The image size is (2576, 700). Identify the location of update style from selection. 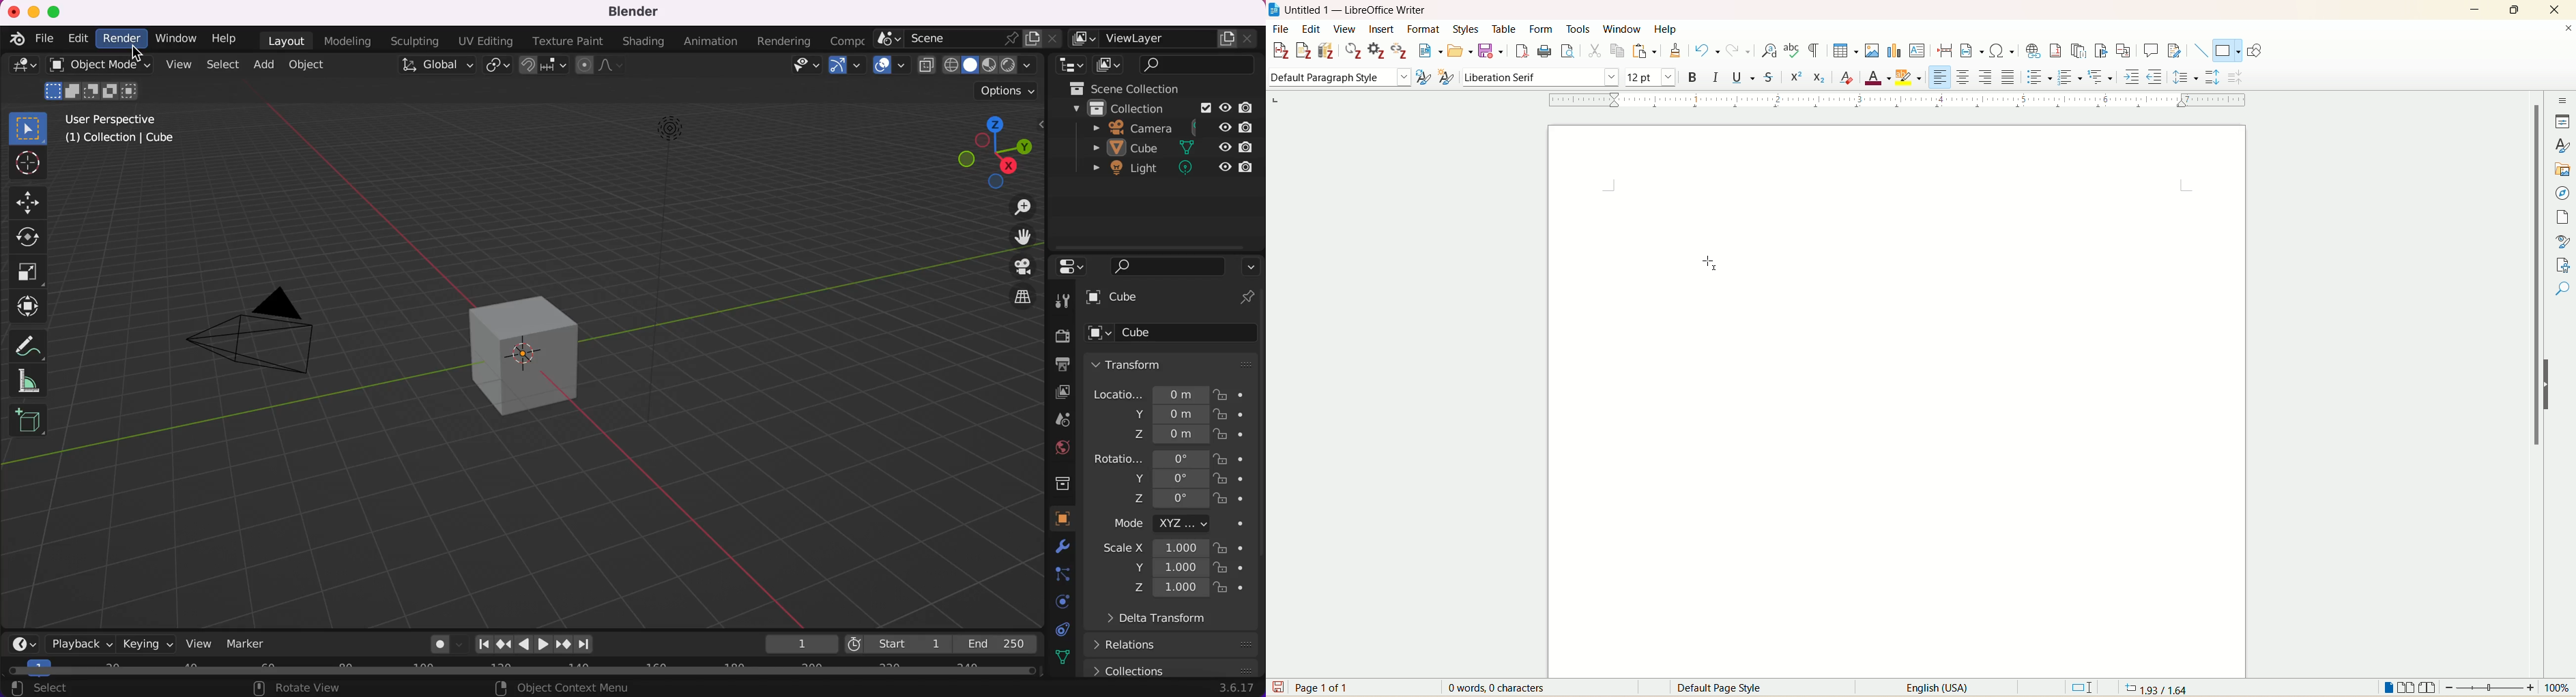
(1423, 76).